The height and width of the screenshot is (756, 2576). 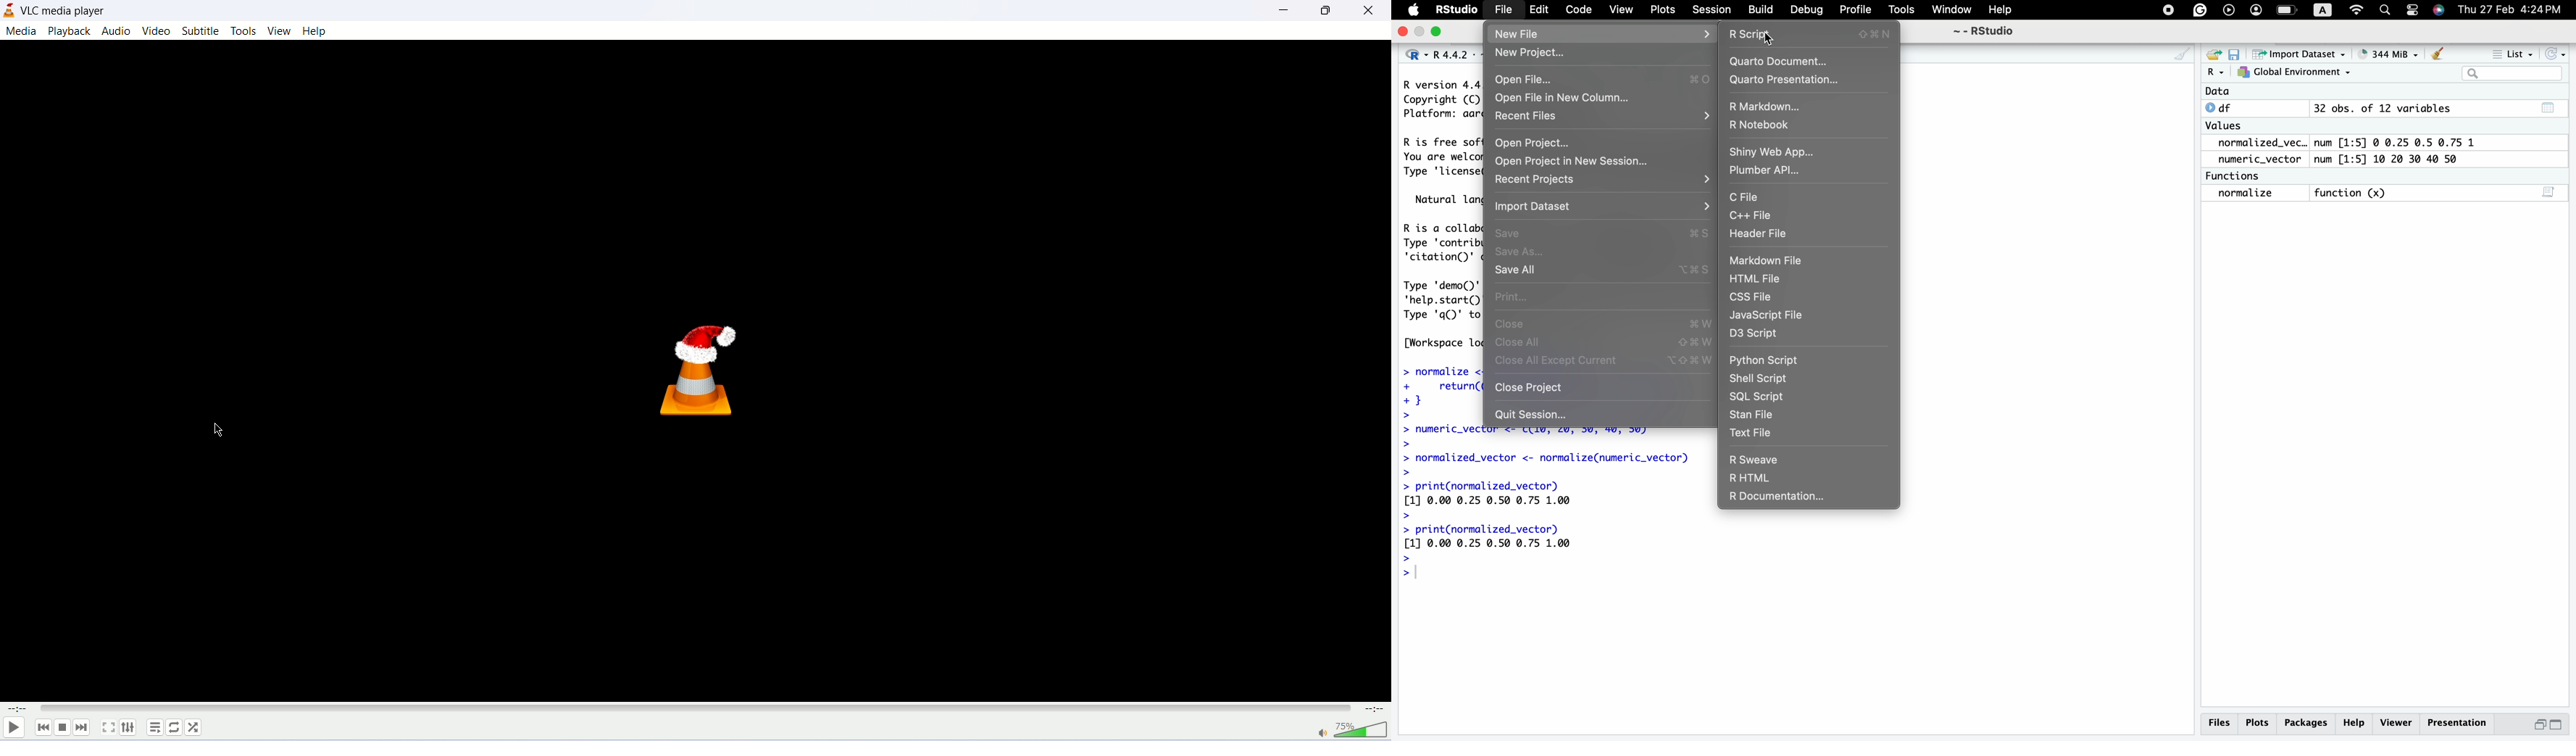 What do you see at coordinates (1375, 711) in the screenshot?
I see `total duration` at bounding box center [1375, 711].